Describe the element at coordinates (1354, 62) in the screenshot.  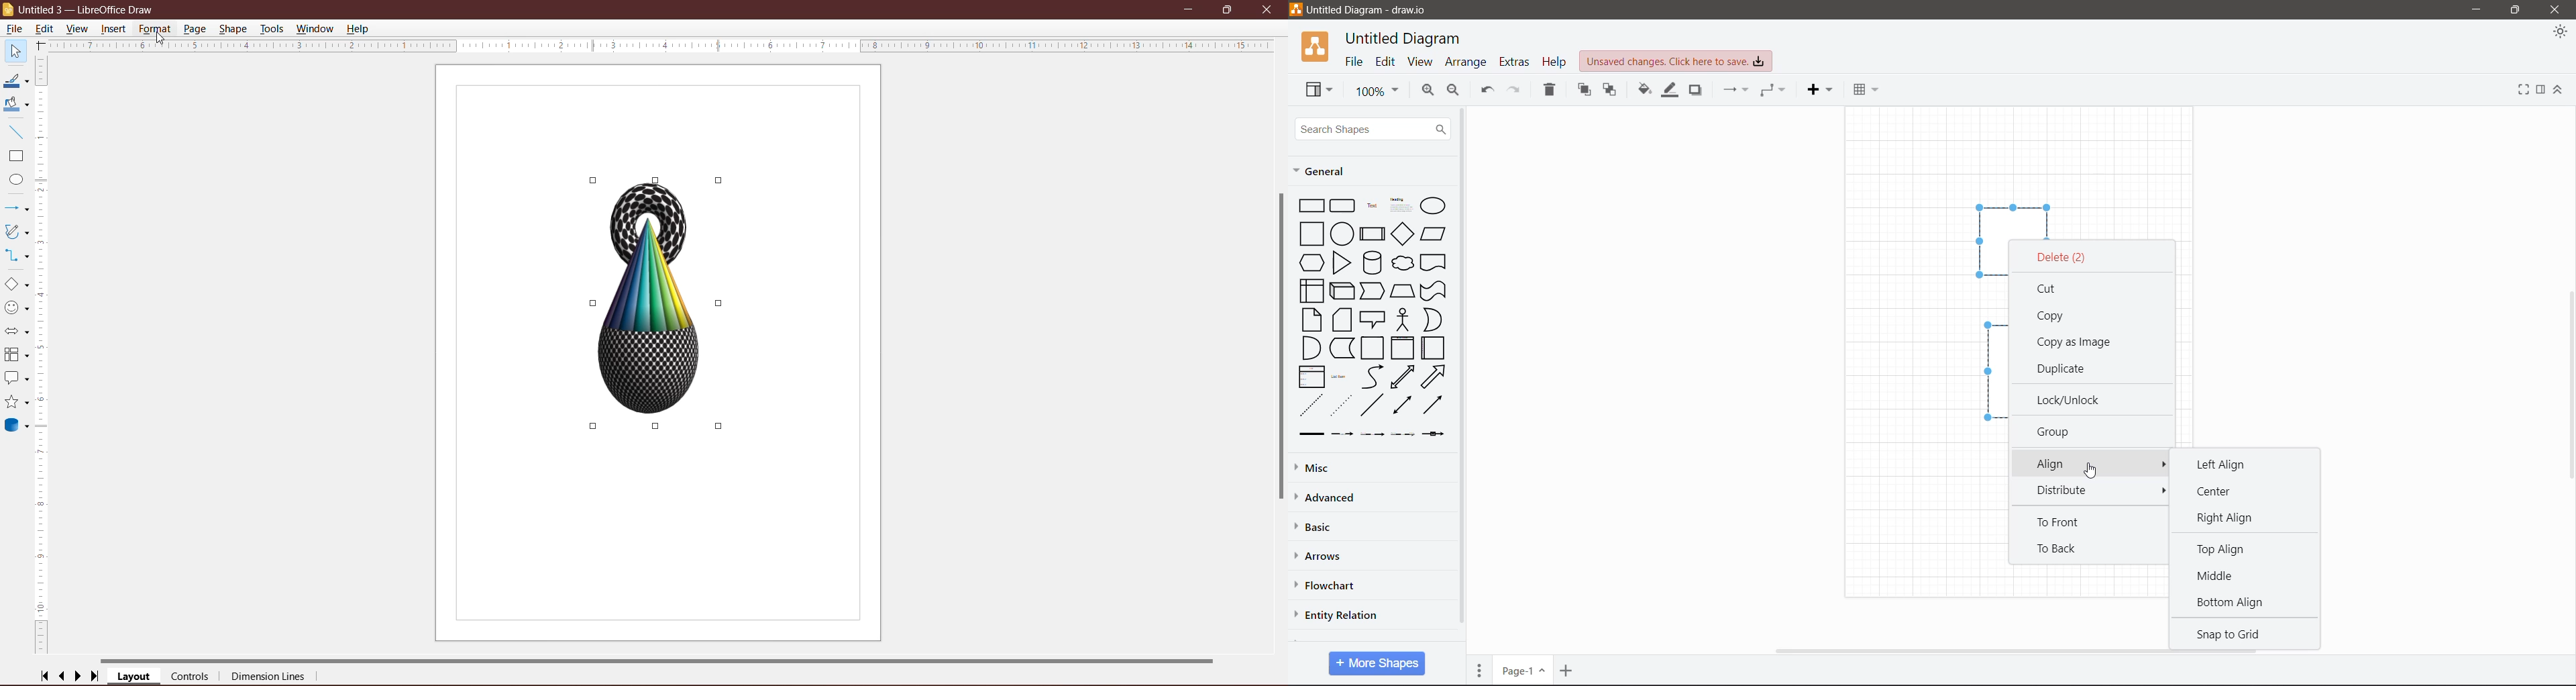
I see `File` at that location.